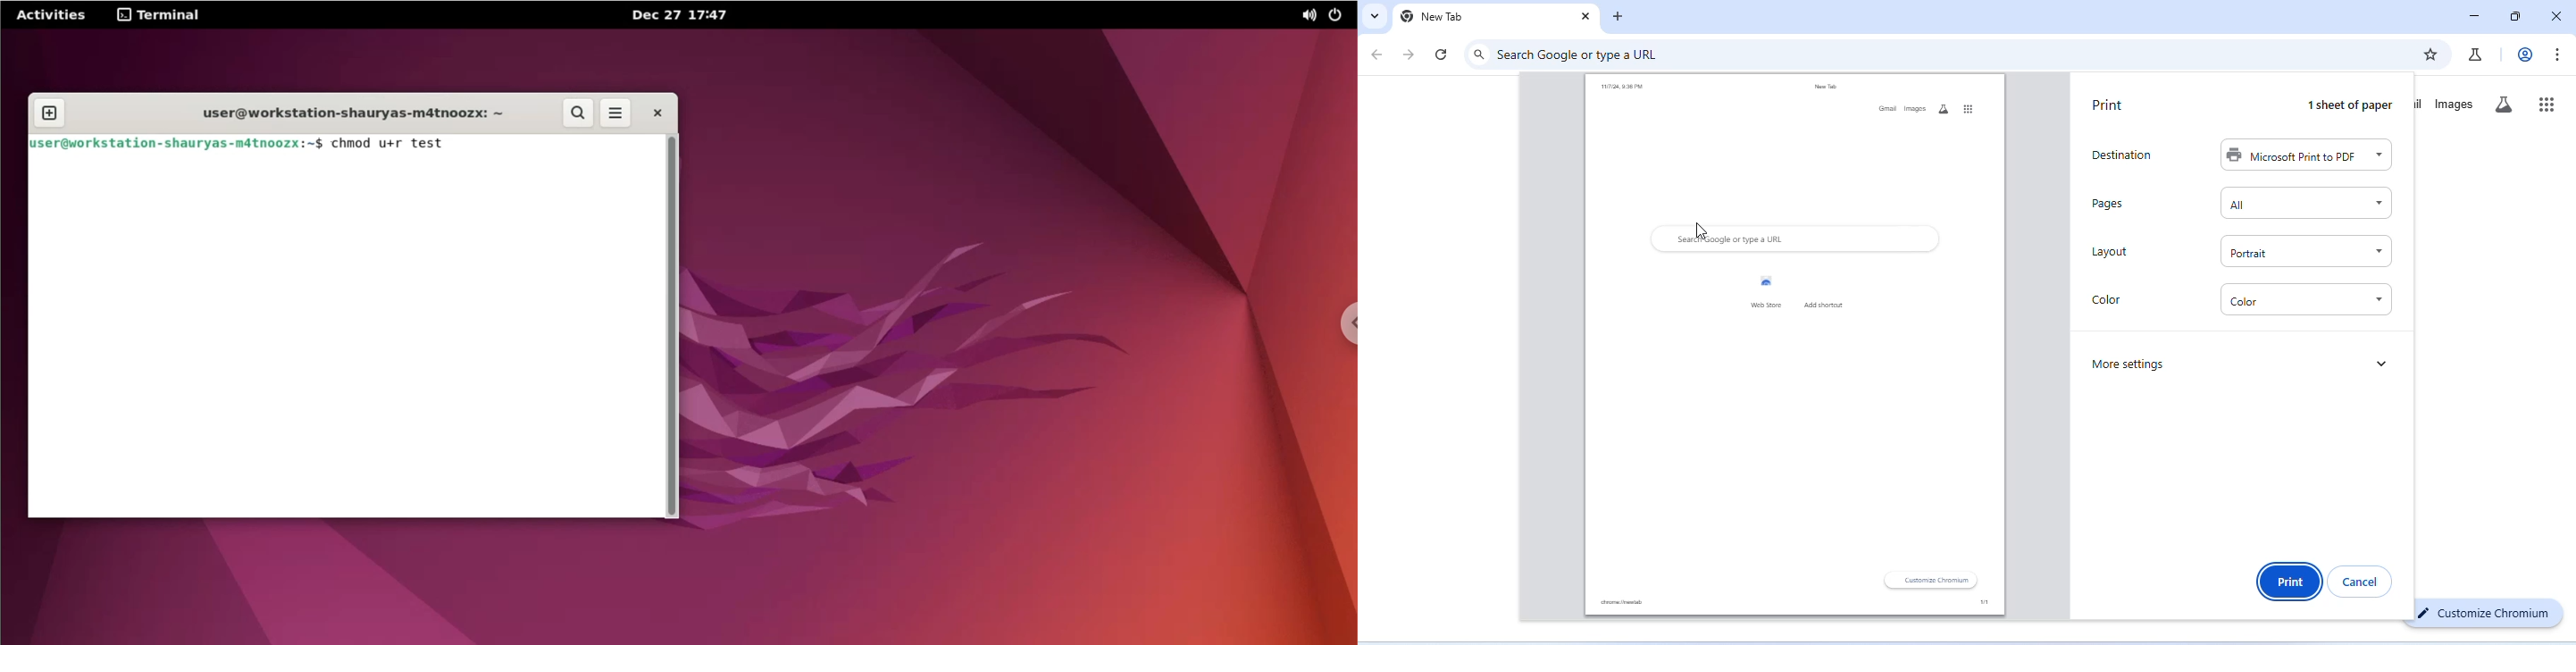 This screenshot has height=672, width=2576. What do you see at coordinates (1581, 55) in the screenshot?
I see `search google or type a URL` at bounding box center [1581, 55].